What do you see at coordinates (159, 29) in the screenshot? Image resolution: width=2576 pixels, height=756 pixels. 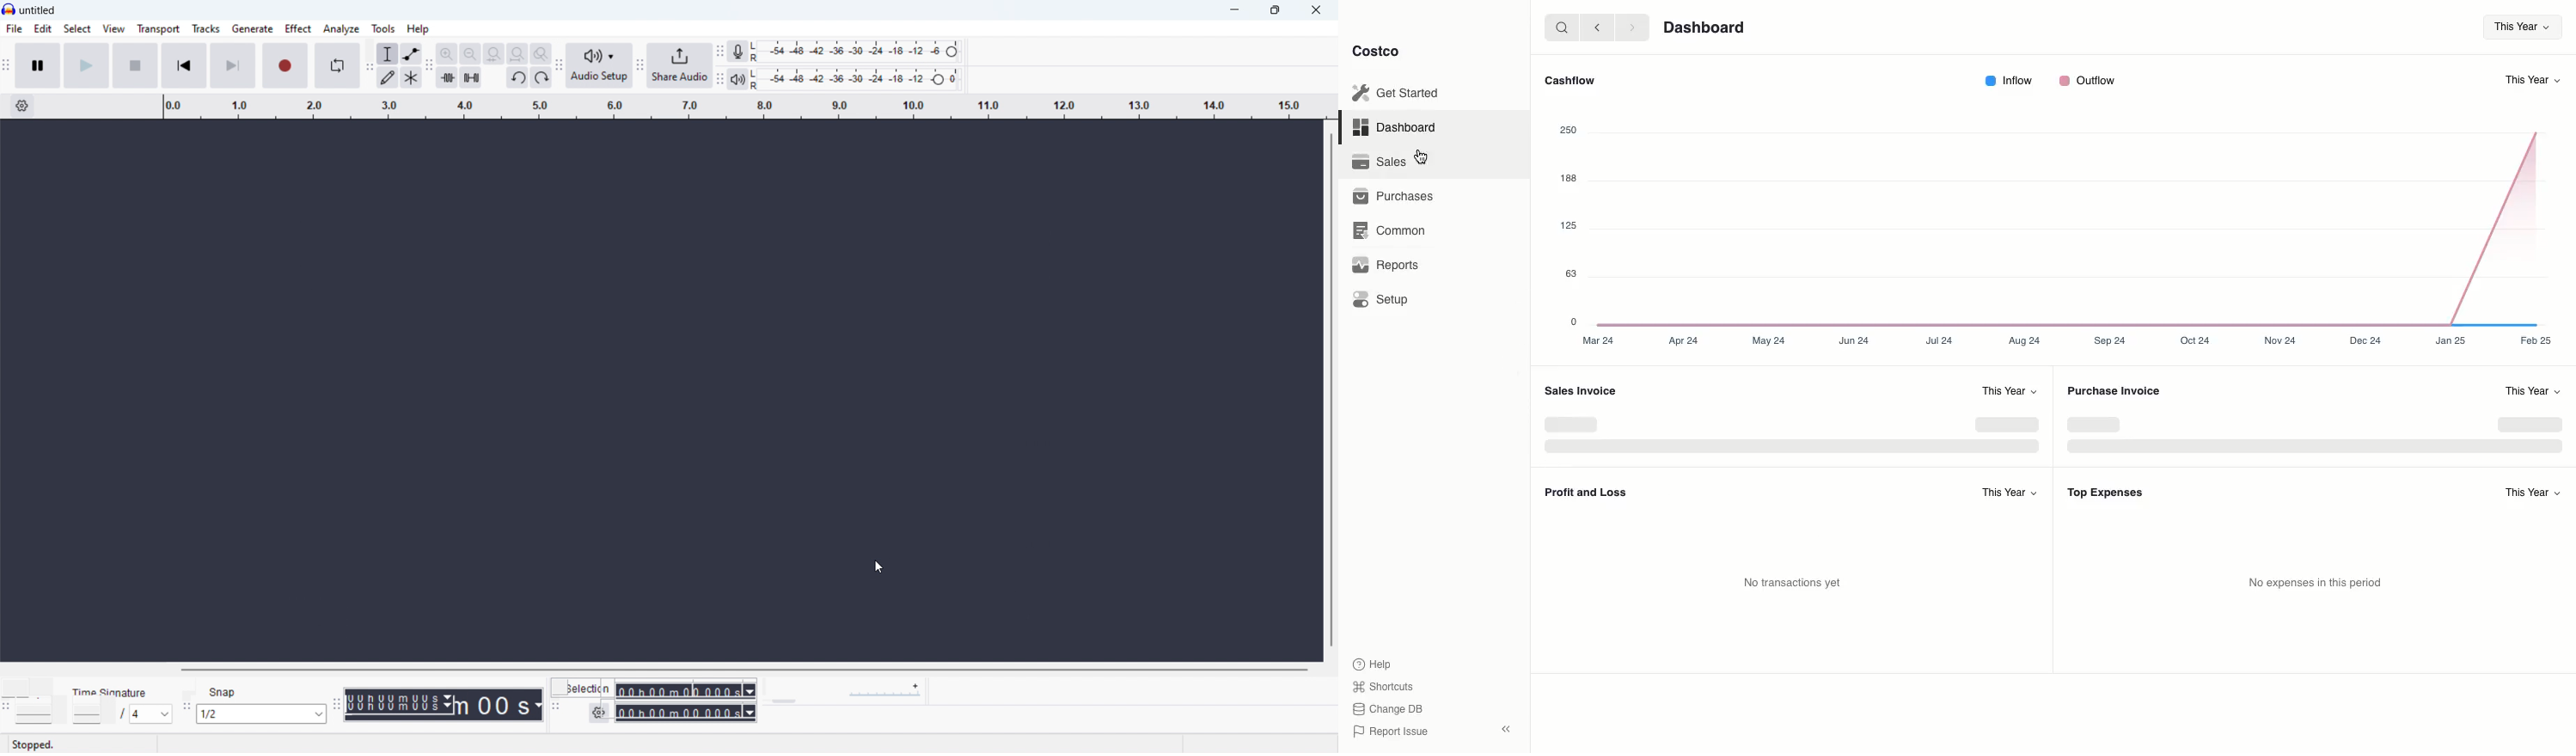 I see `transport` at bounding box center [159, 29].